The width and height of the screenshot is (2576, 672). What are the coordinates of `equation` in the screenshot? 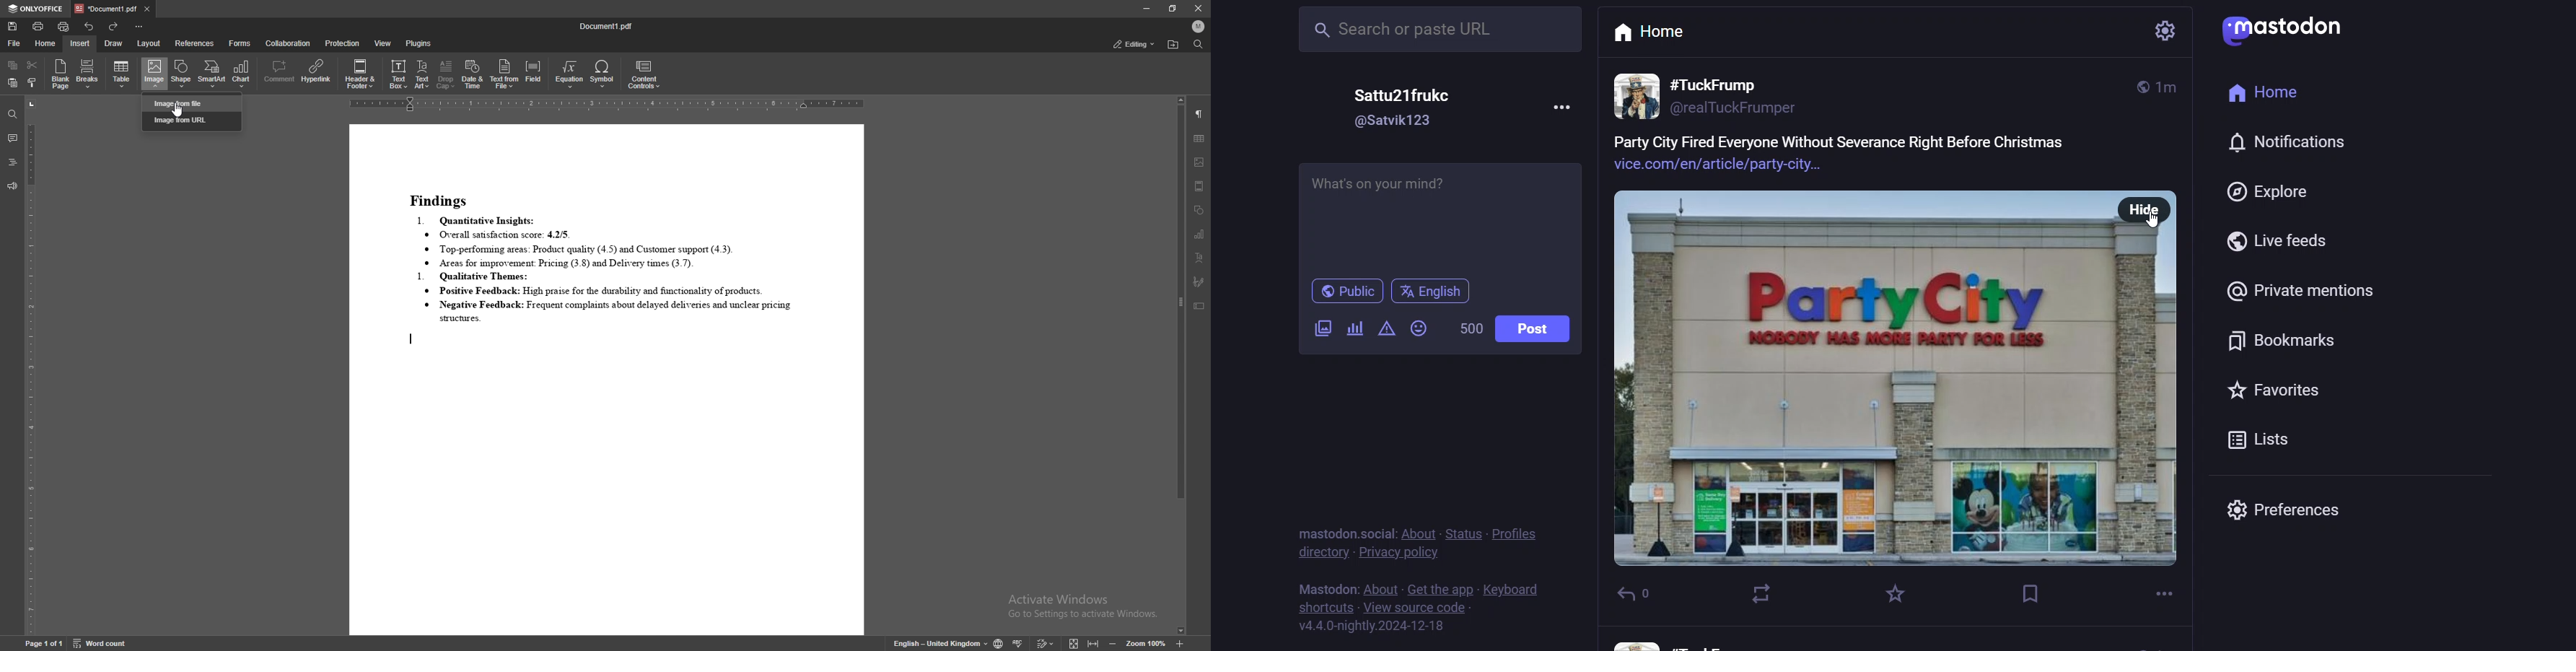 It's located at (569, 74).